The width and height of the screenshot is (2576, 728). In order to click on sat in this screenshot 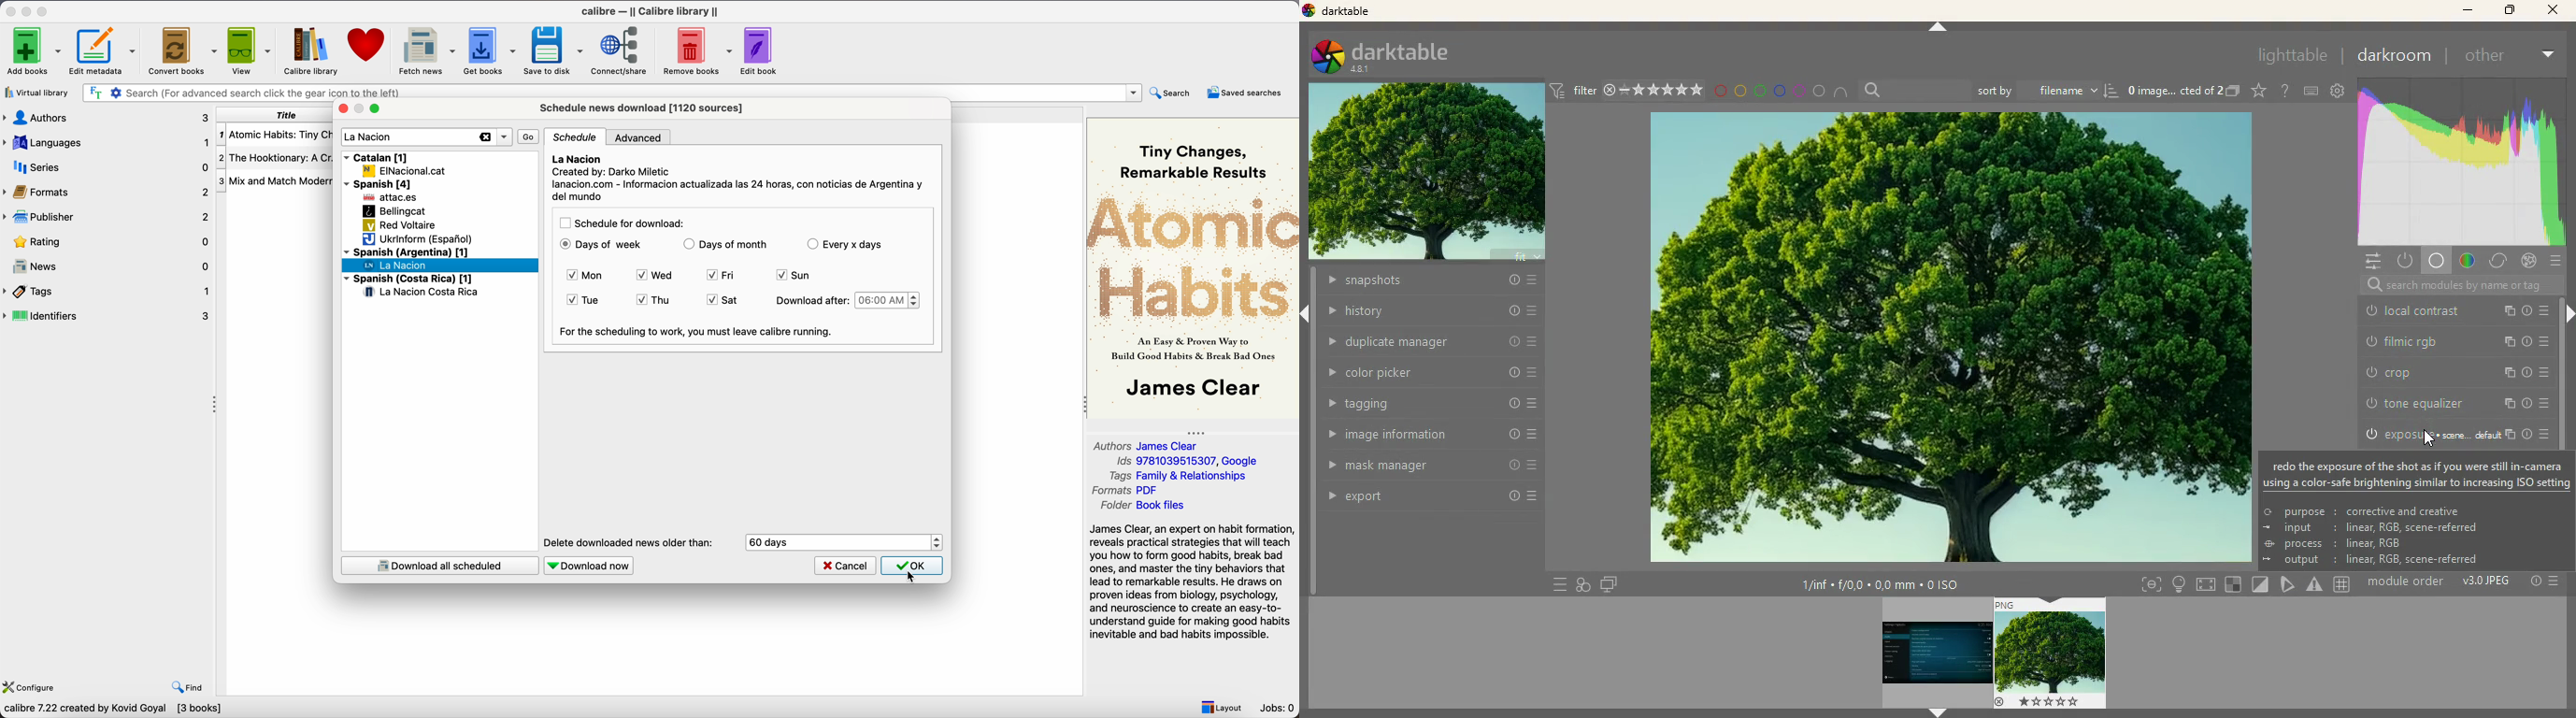, I will do `click(722, 300)`.